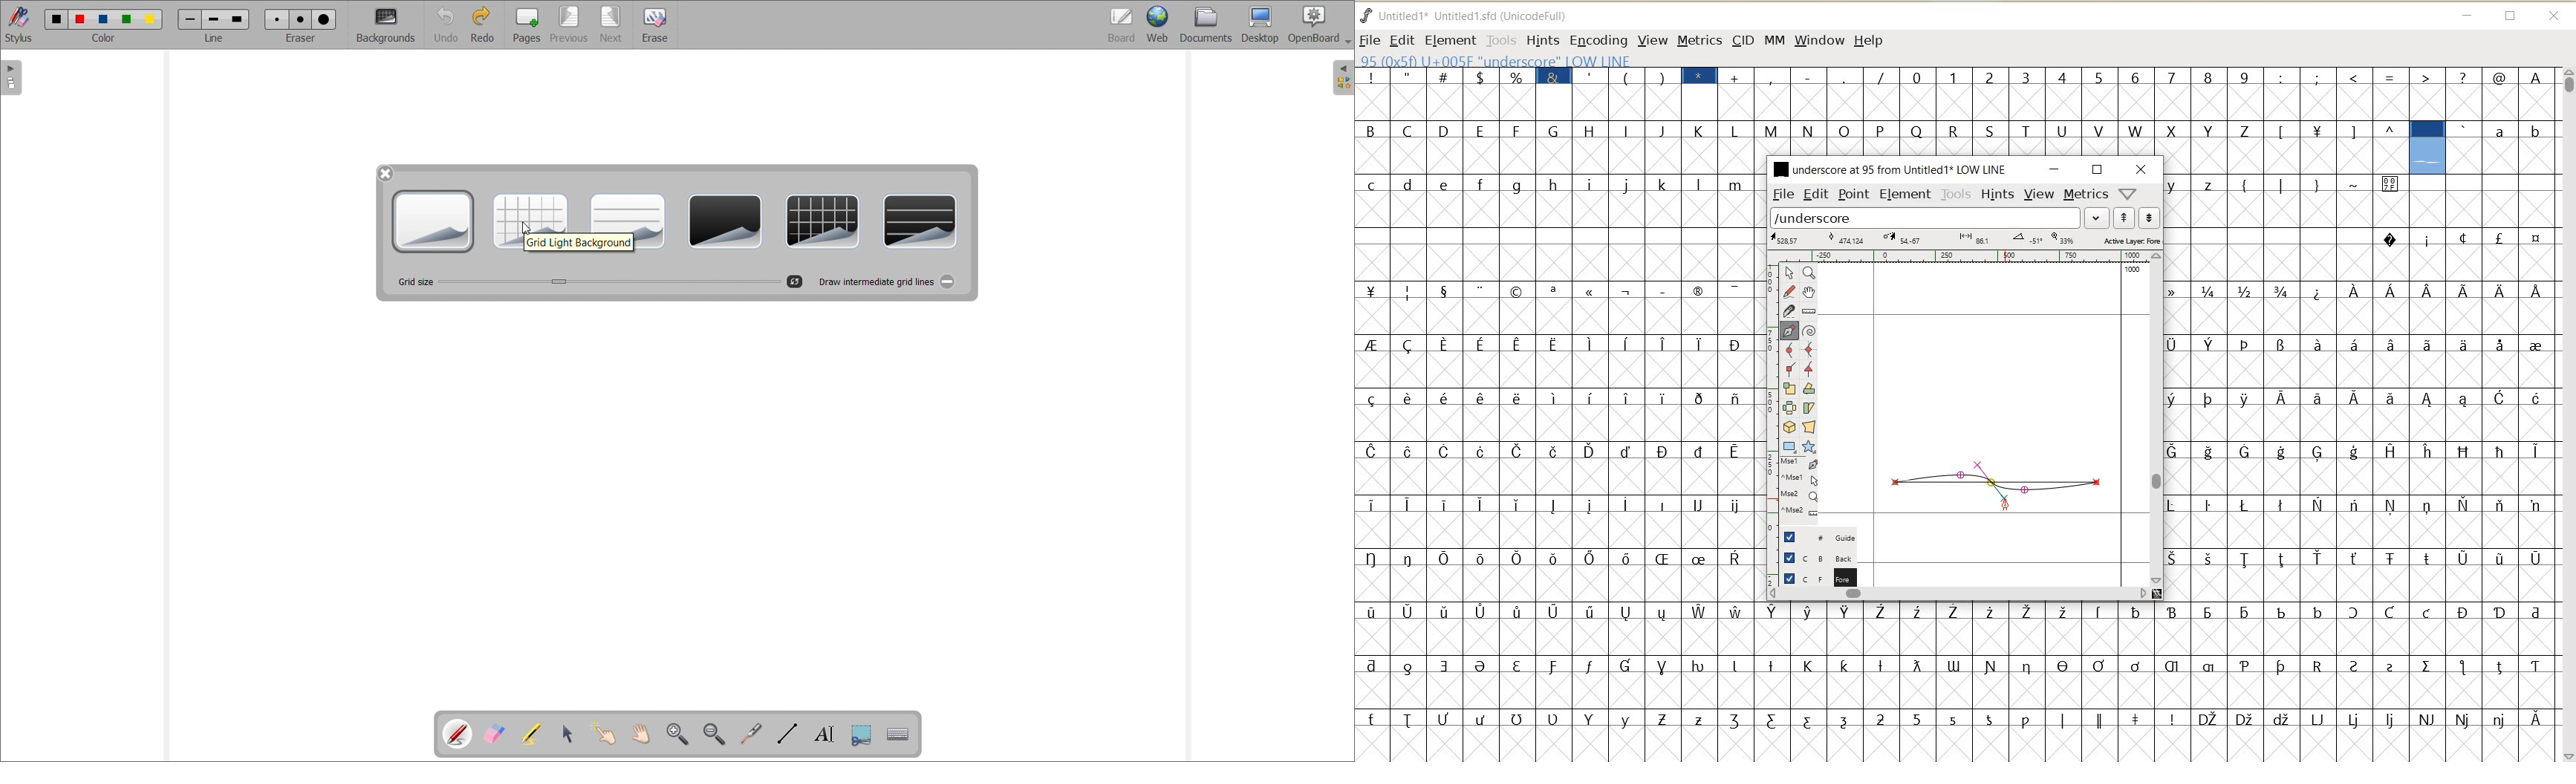 The image size is (2576, 784). What do you see at coordinates (1598, 41) in the screenshot?
I see `ENCODING` at bounding box center [1598, 41].